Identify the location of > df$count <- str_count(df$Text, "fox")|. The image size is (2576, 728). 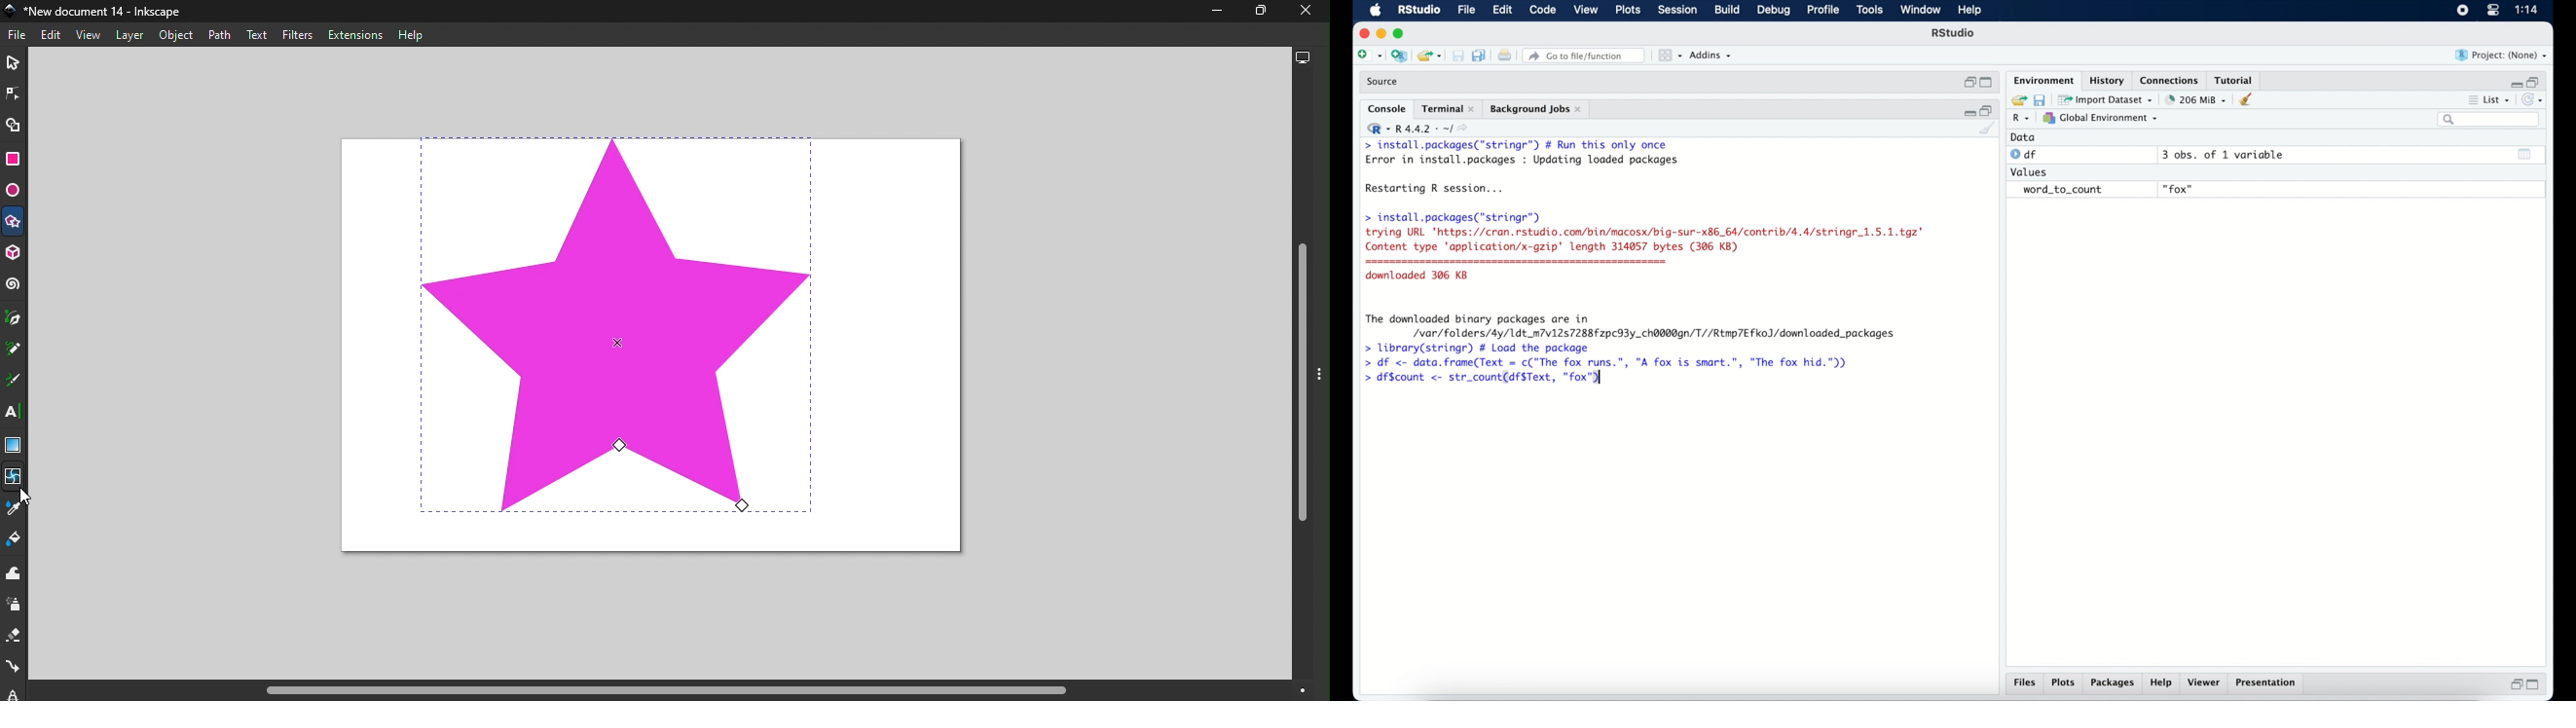
(1487, 378).